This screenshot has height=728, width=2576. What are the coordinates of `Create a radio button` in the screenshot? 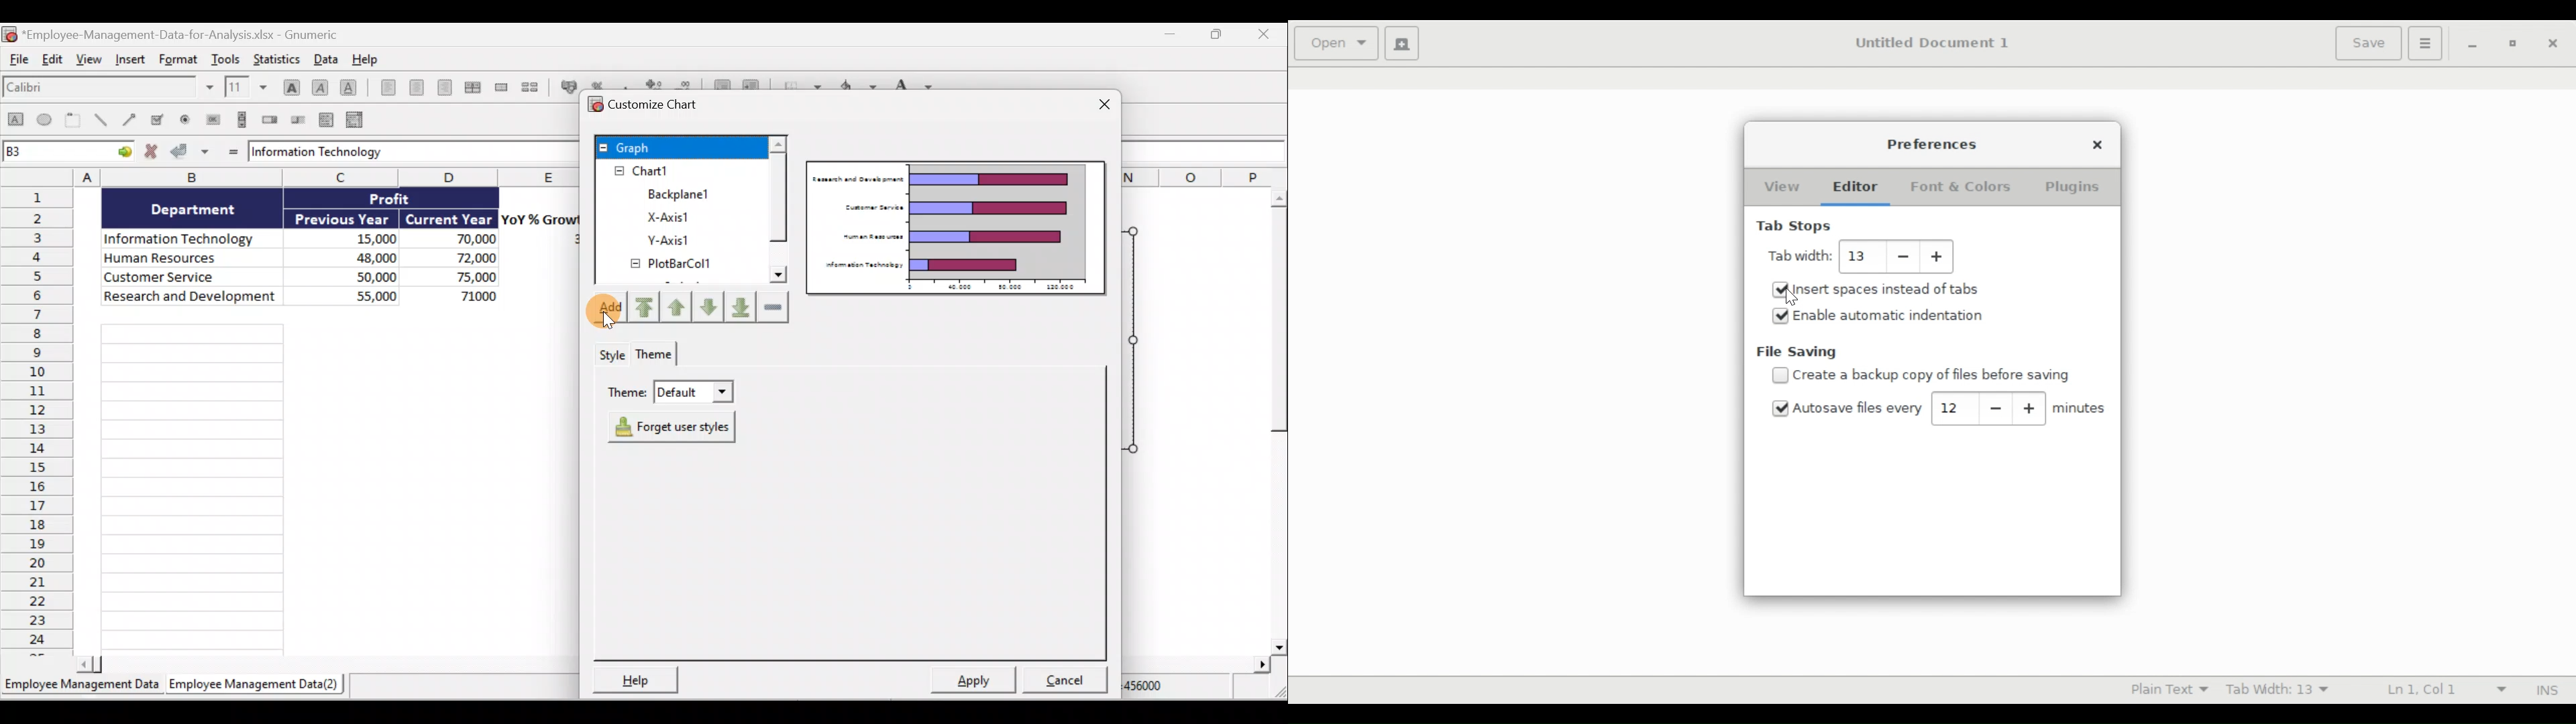 It's located at (187, 119).